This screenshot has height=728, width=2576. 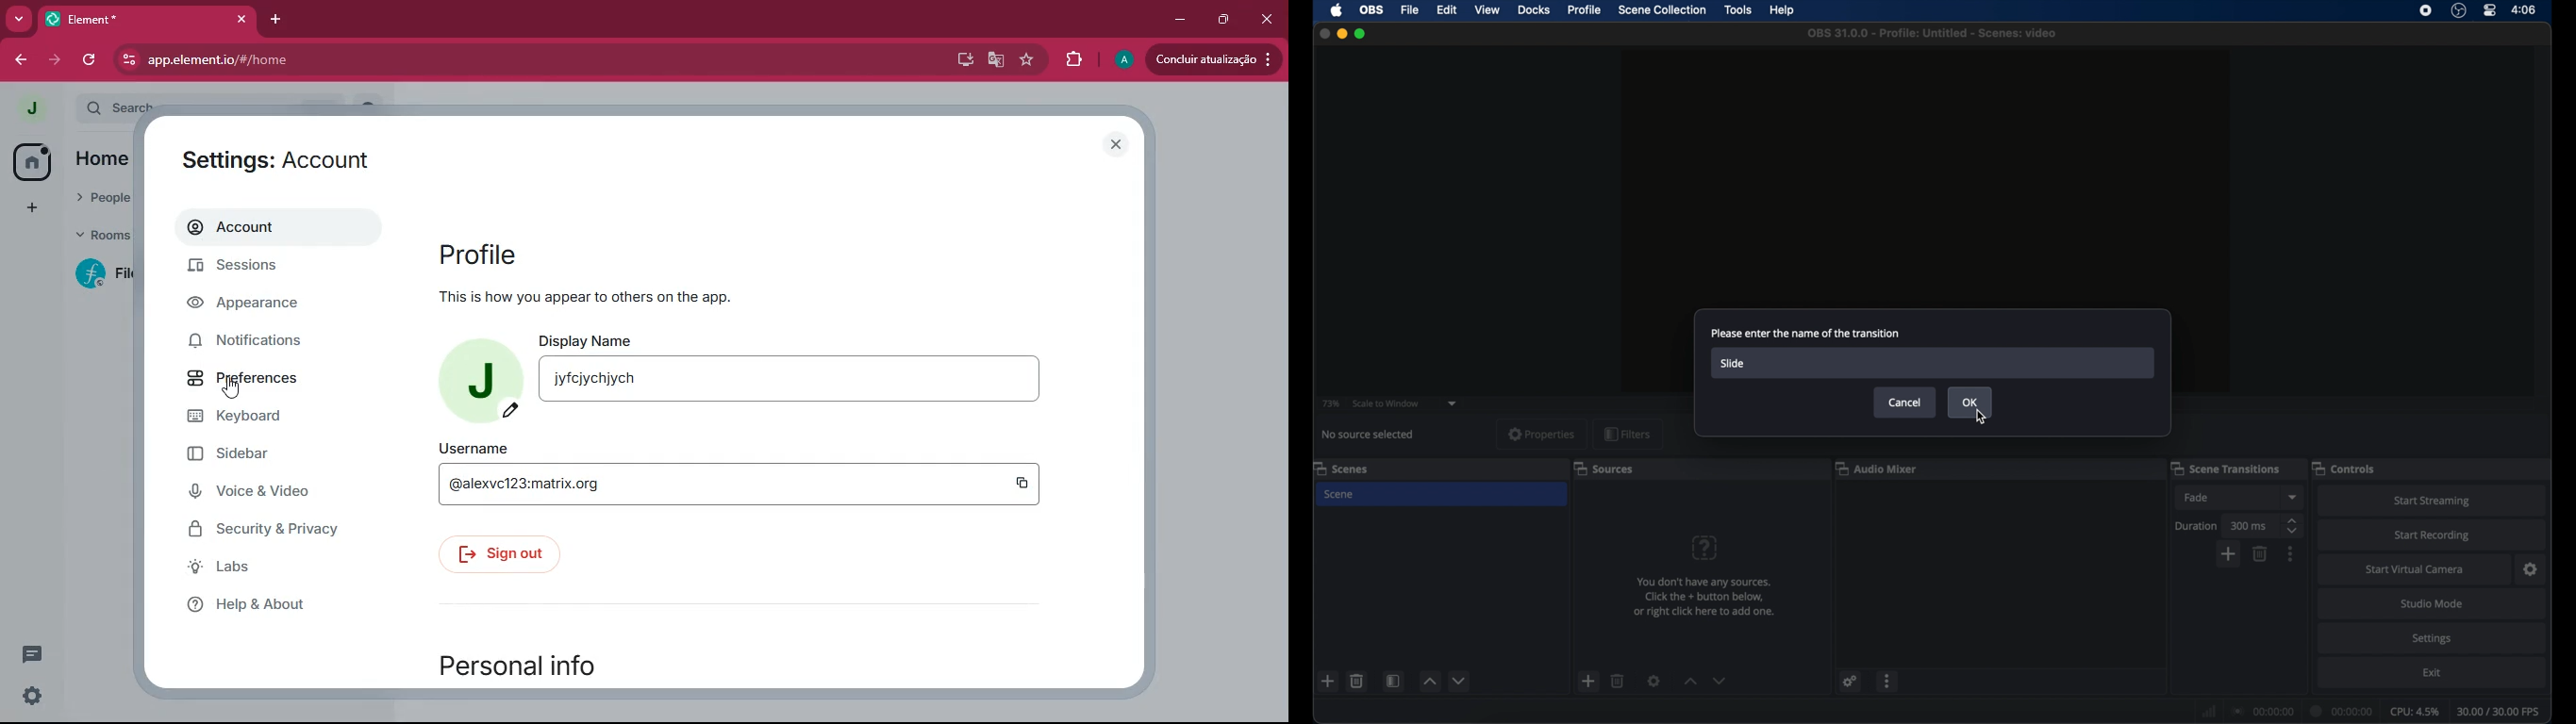 I want to click on profile, so click(x=1586, y=10).